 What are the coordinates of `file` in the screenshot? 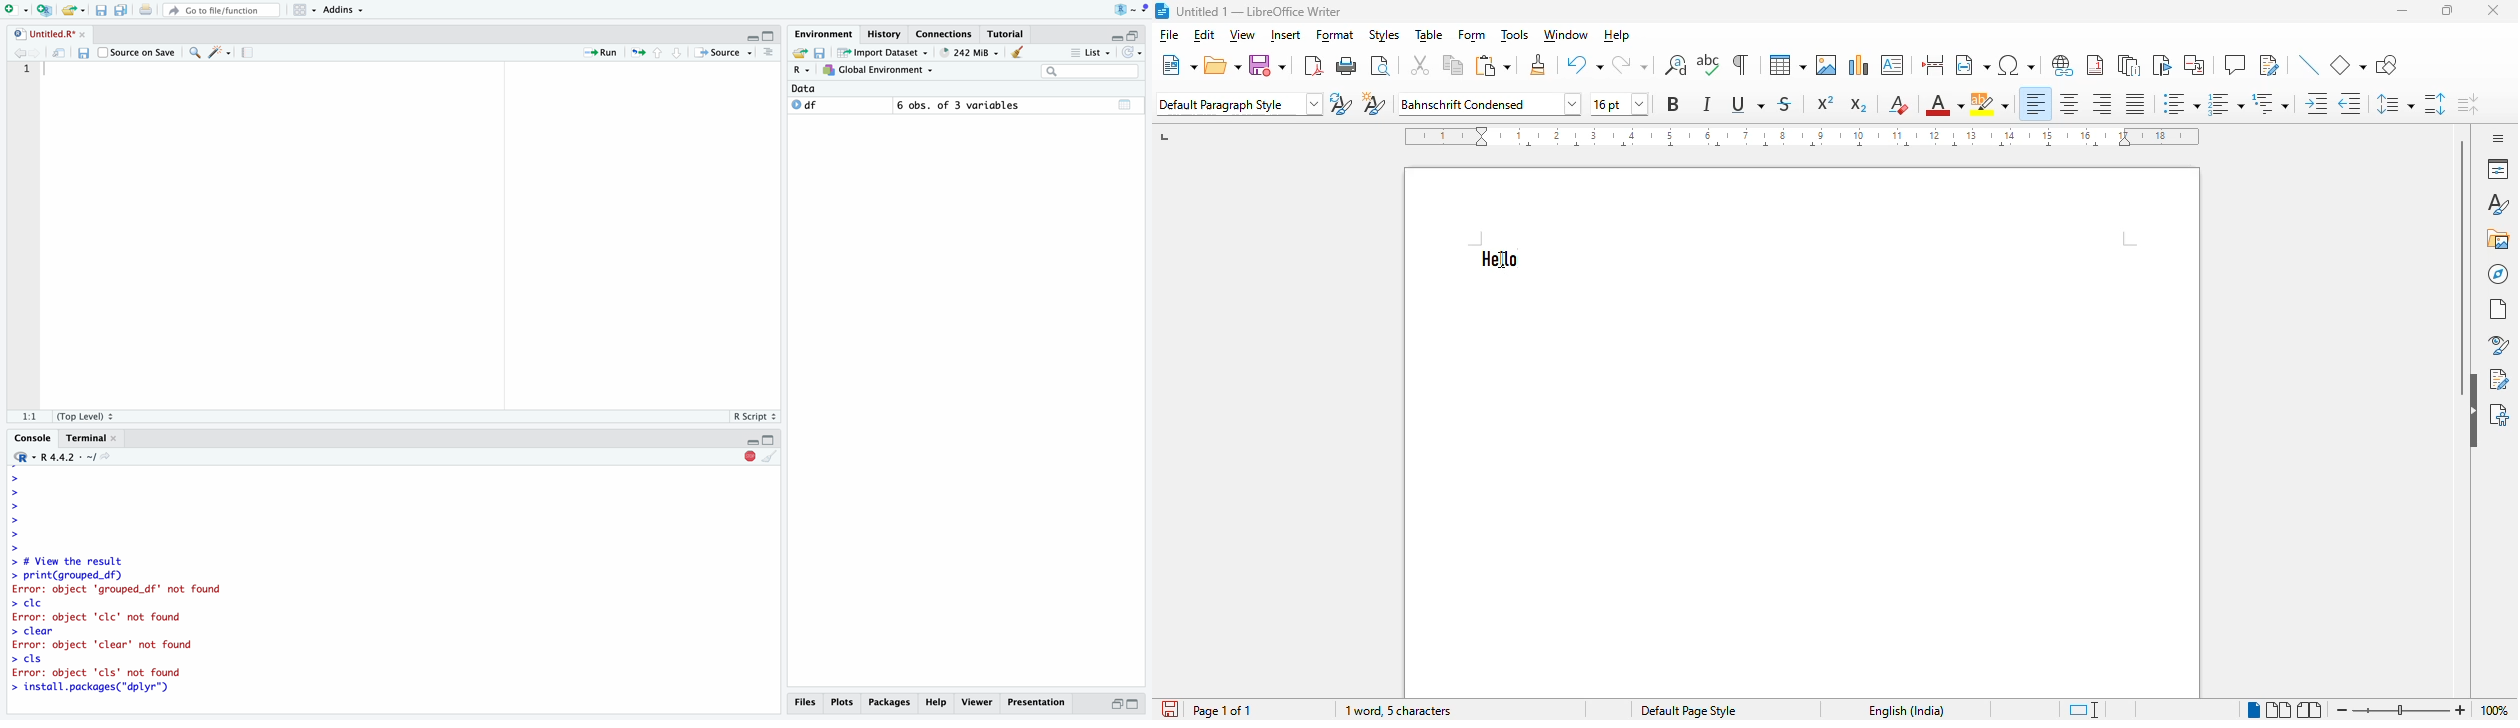 It's located at (1170, 37).